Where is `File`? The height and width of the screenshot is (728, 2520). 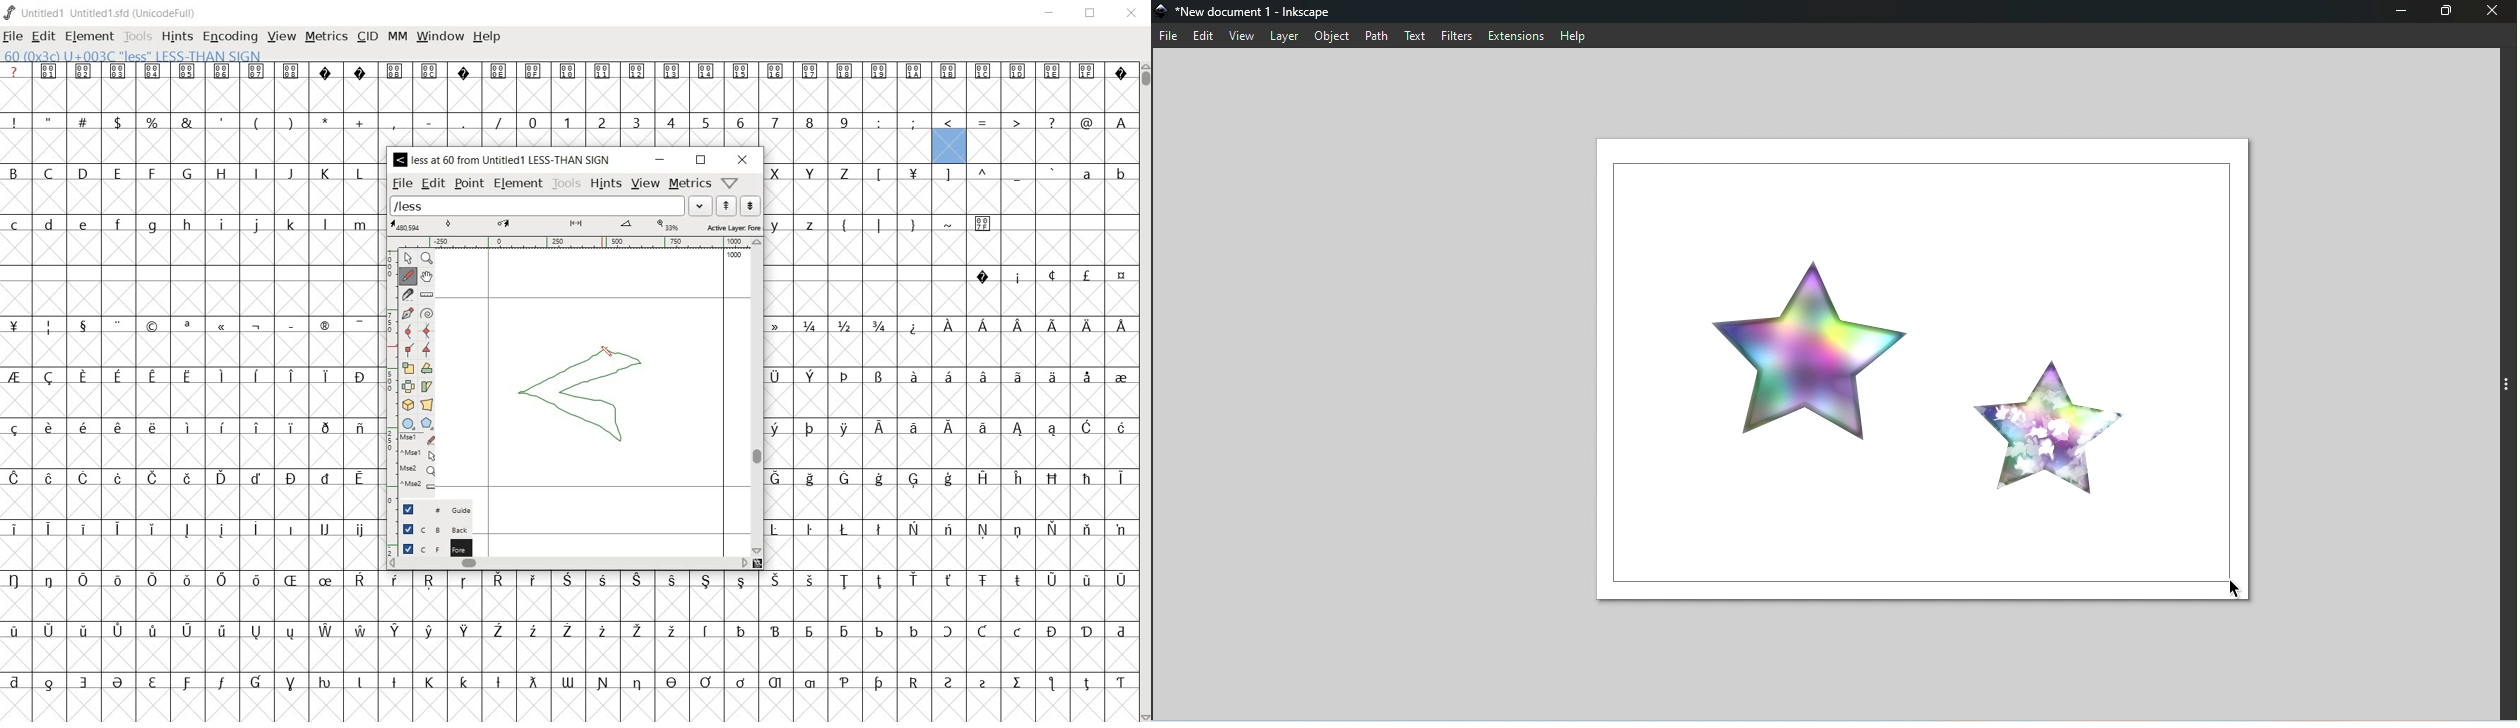
File is located at coordinates (1168, 37).